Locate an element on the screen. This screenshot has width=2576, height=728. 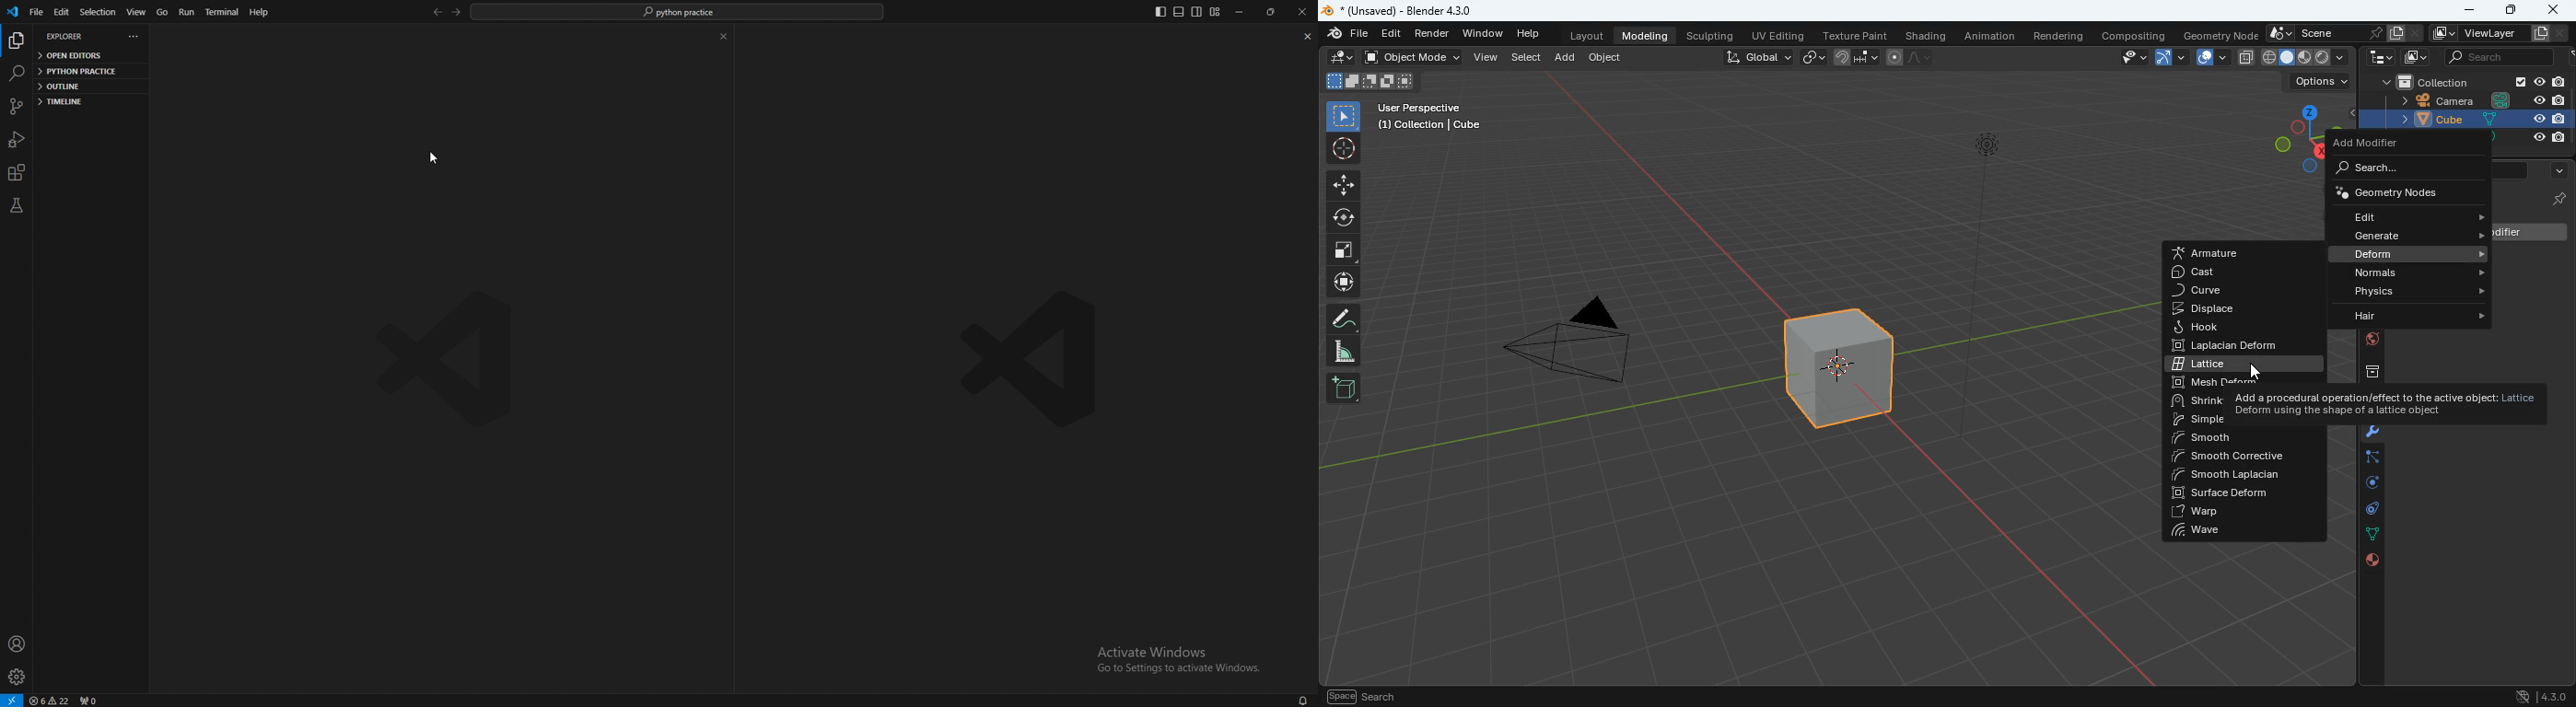
back is located at coordinates (436, 12).